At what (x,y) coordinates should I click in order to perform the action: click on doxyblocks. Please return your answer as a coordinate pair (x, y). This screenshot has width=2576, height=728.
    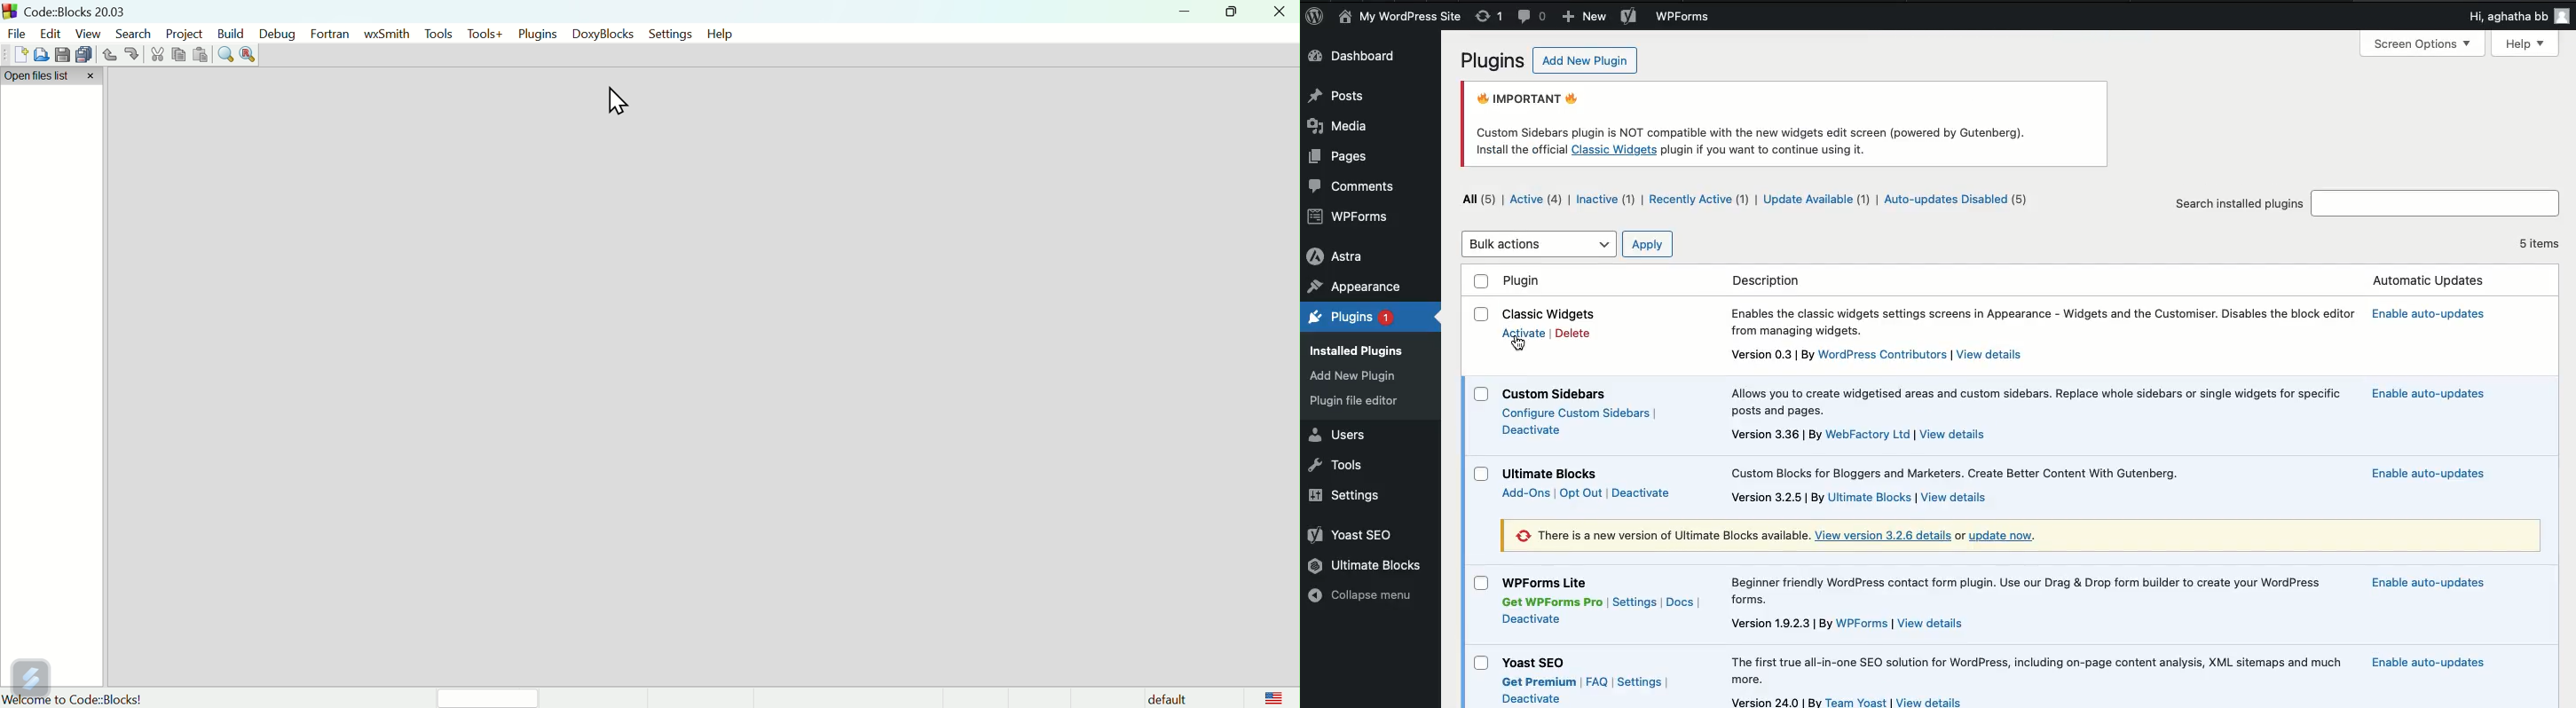
    Looking at the image, I should click on (603, 35).